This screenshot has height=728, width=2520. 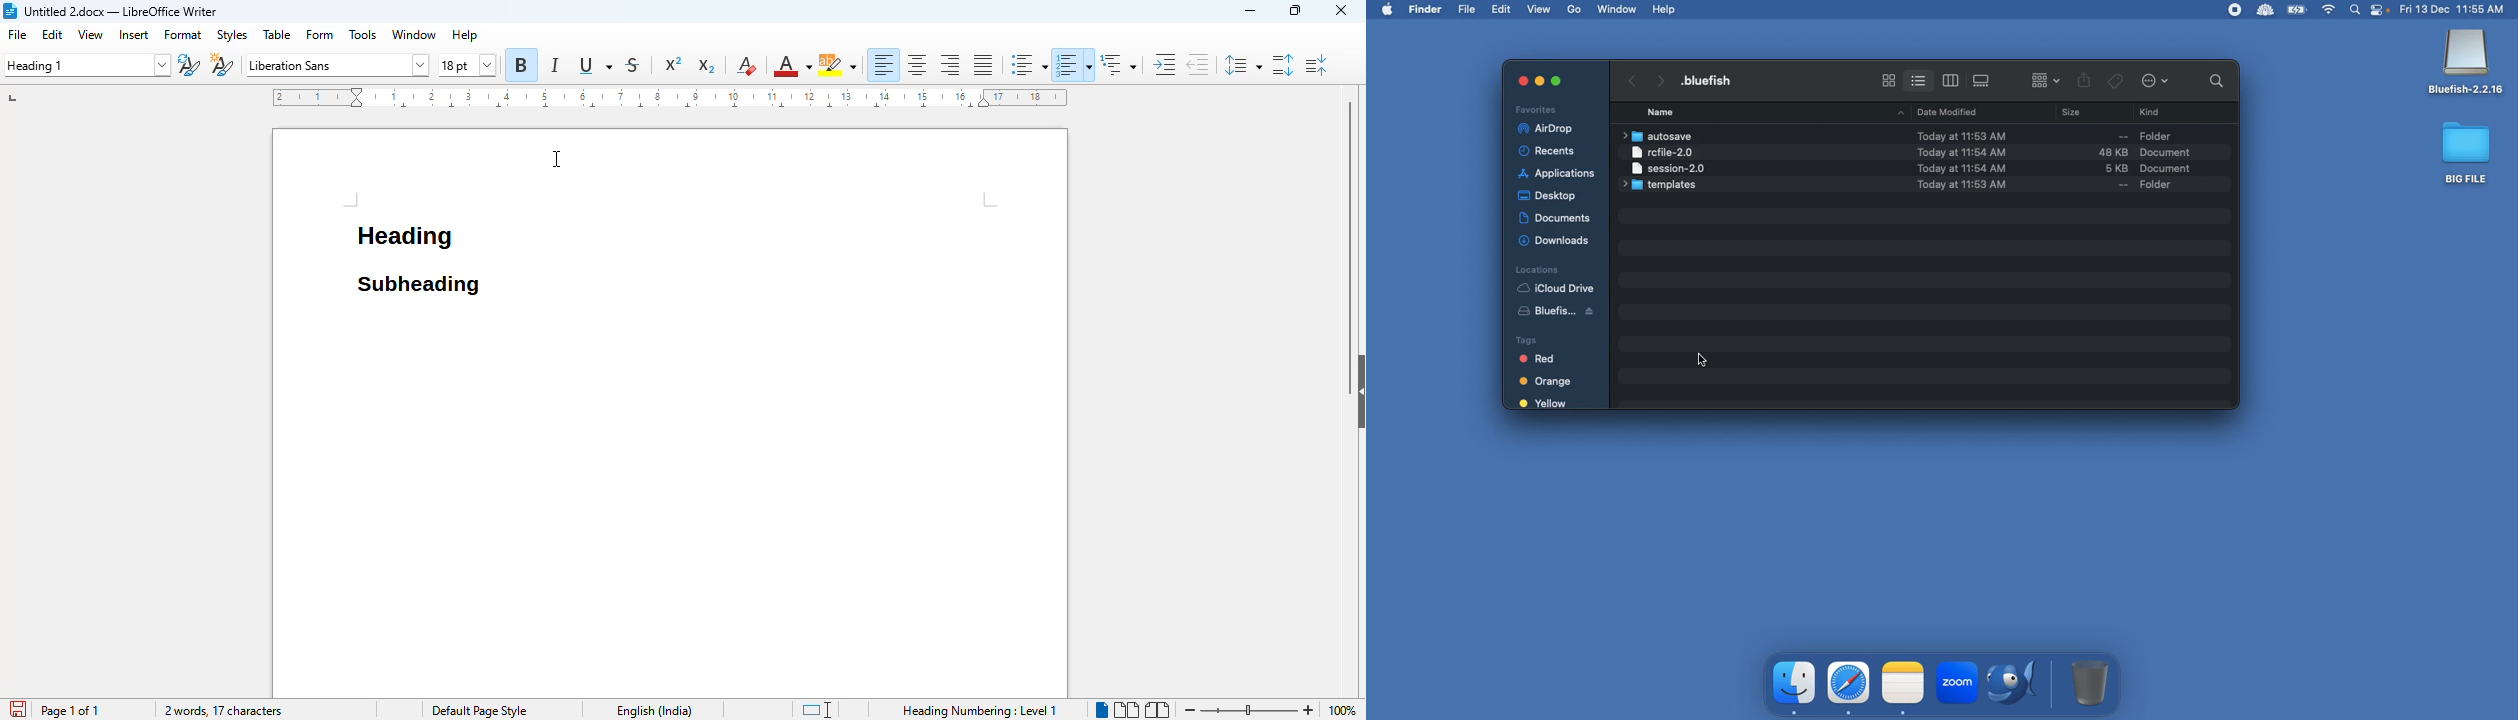 I want to click on Bold selected, so click(x=521, y=64).